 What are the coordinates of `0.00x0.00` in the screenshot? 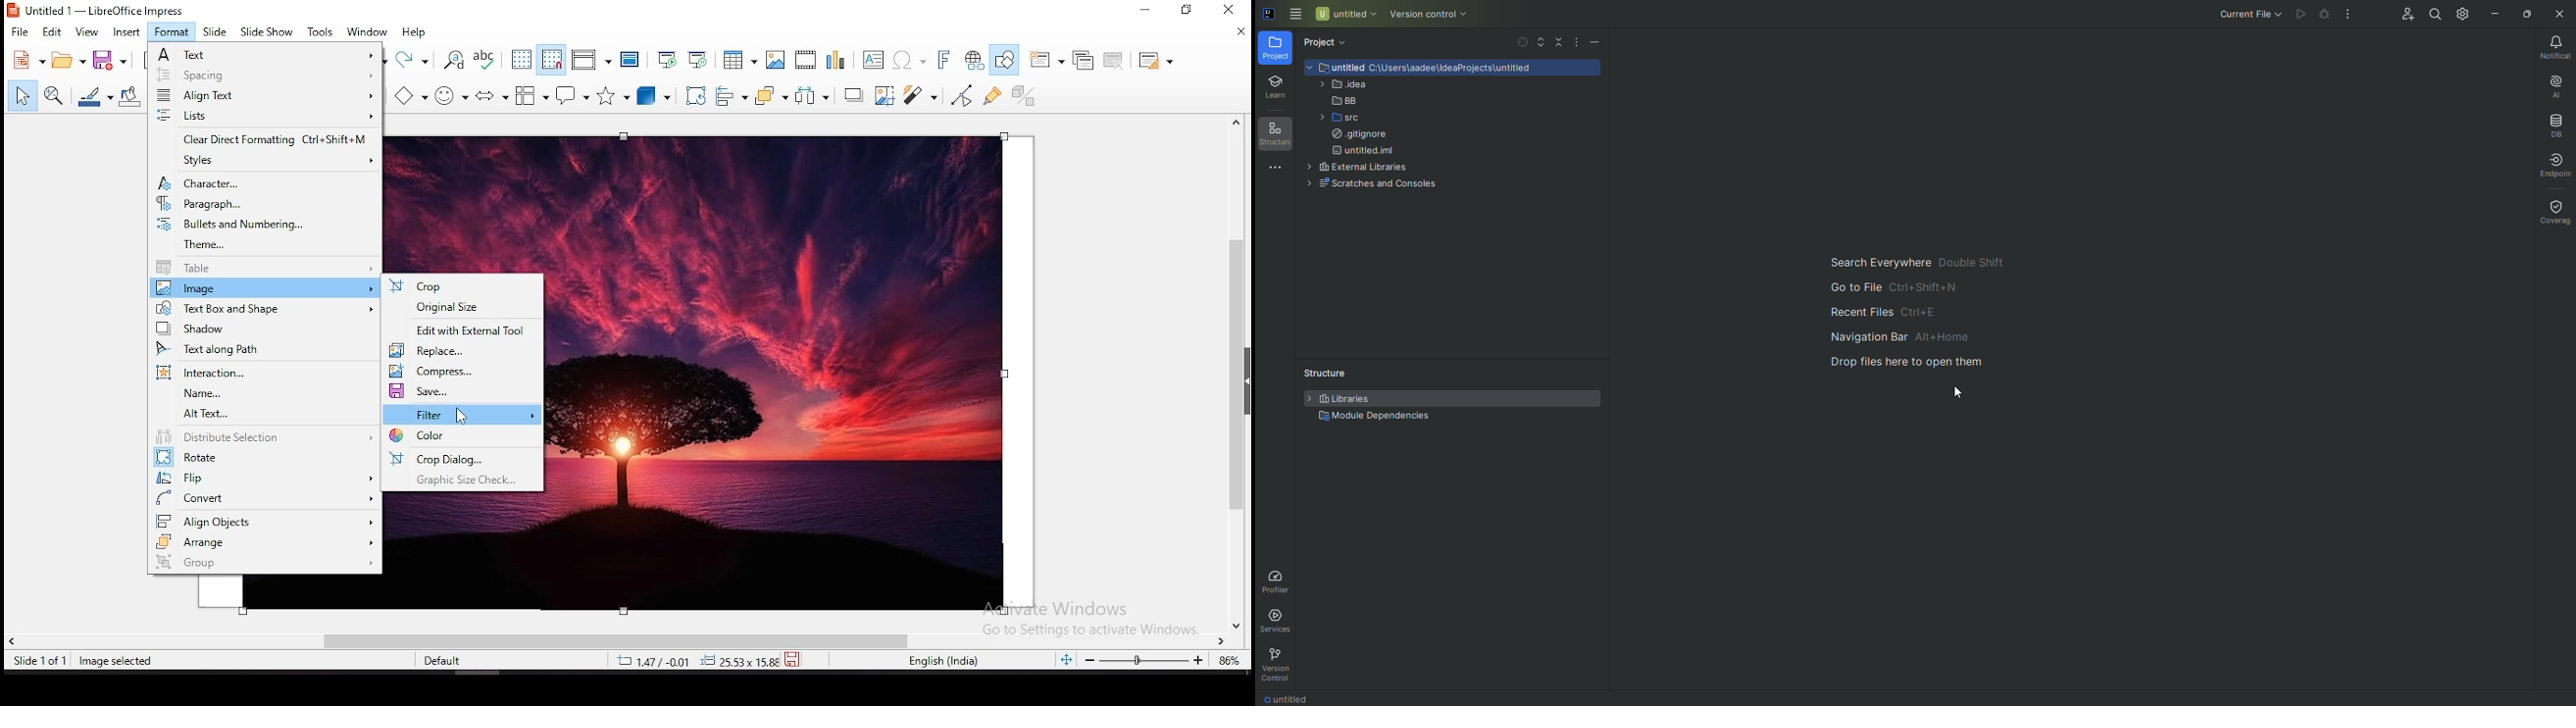 It's located at (734, 661).